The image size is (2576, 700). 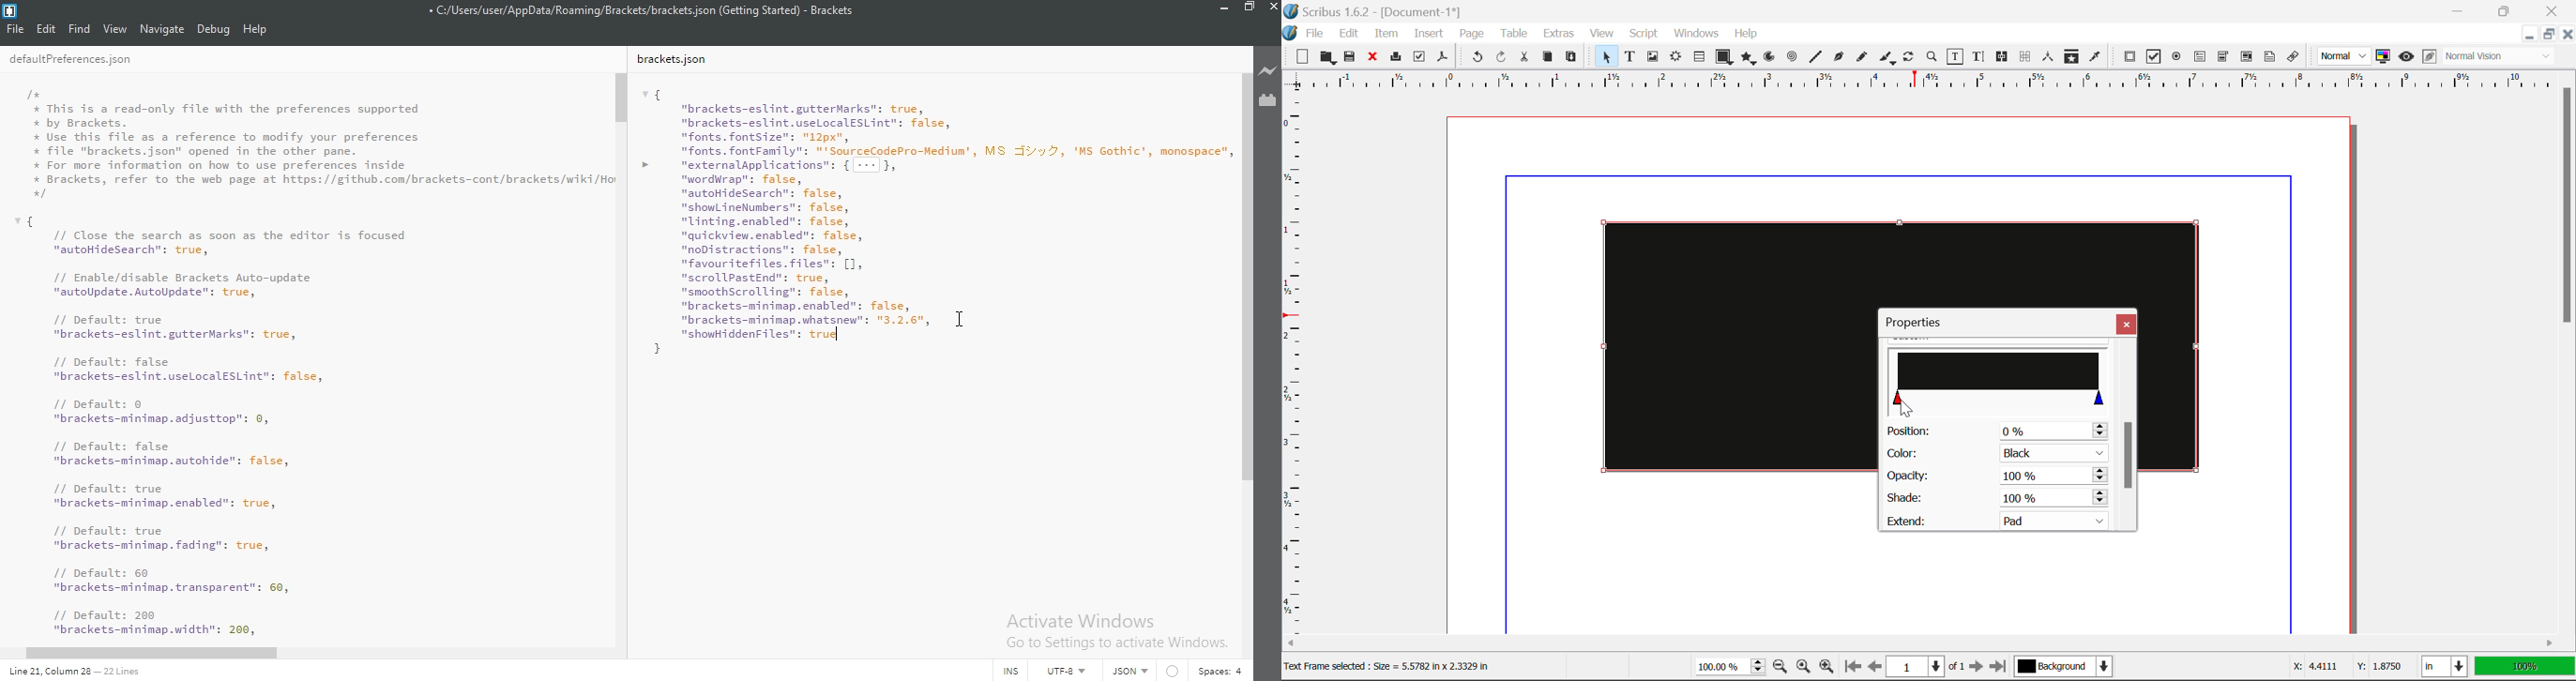 What do you see at coordinates (1904, 405) in the screenshot?
I see `MOUSE_DOWN on Gradient Slider` at bounding box center [1904, 405].